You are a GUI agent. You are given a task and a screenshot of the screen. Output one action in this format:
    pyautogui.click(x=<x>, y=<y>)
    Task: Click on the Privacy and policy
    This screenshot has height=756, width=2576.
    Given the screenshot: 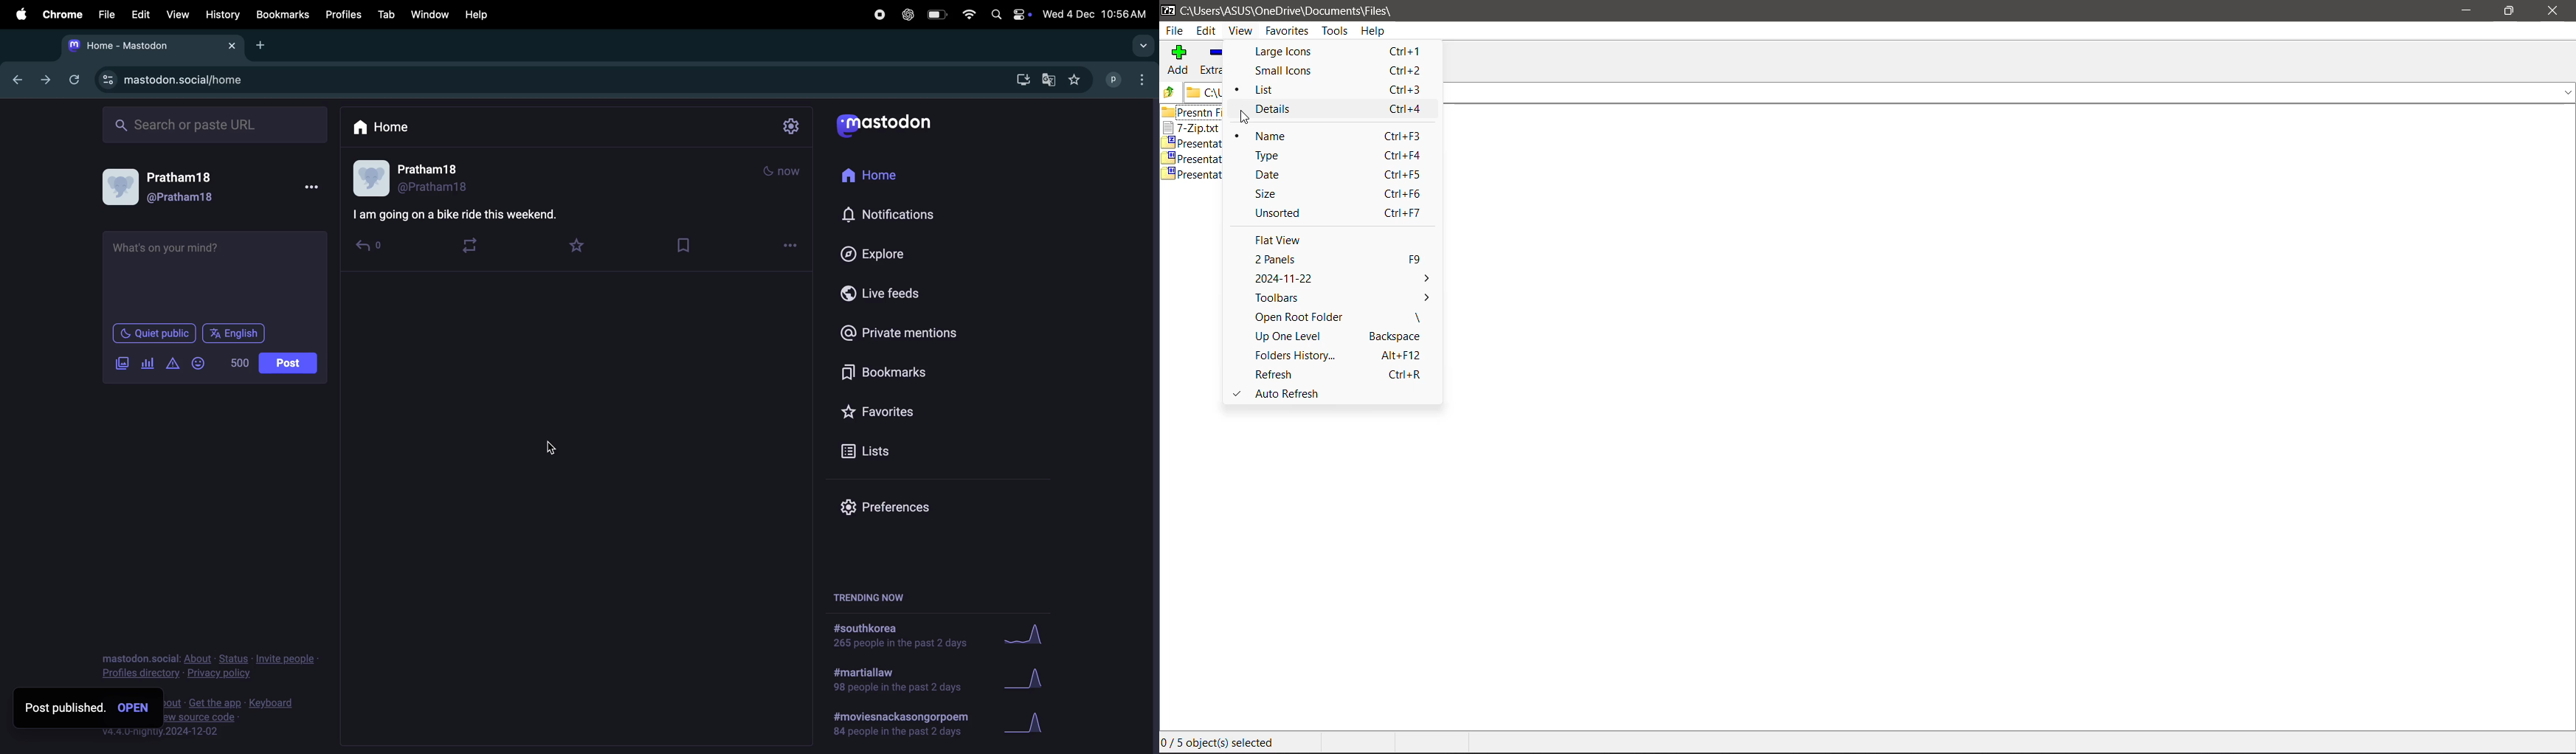 What is the action you would take?
    pyautogui.click(x=218, y=666)
    